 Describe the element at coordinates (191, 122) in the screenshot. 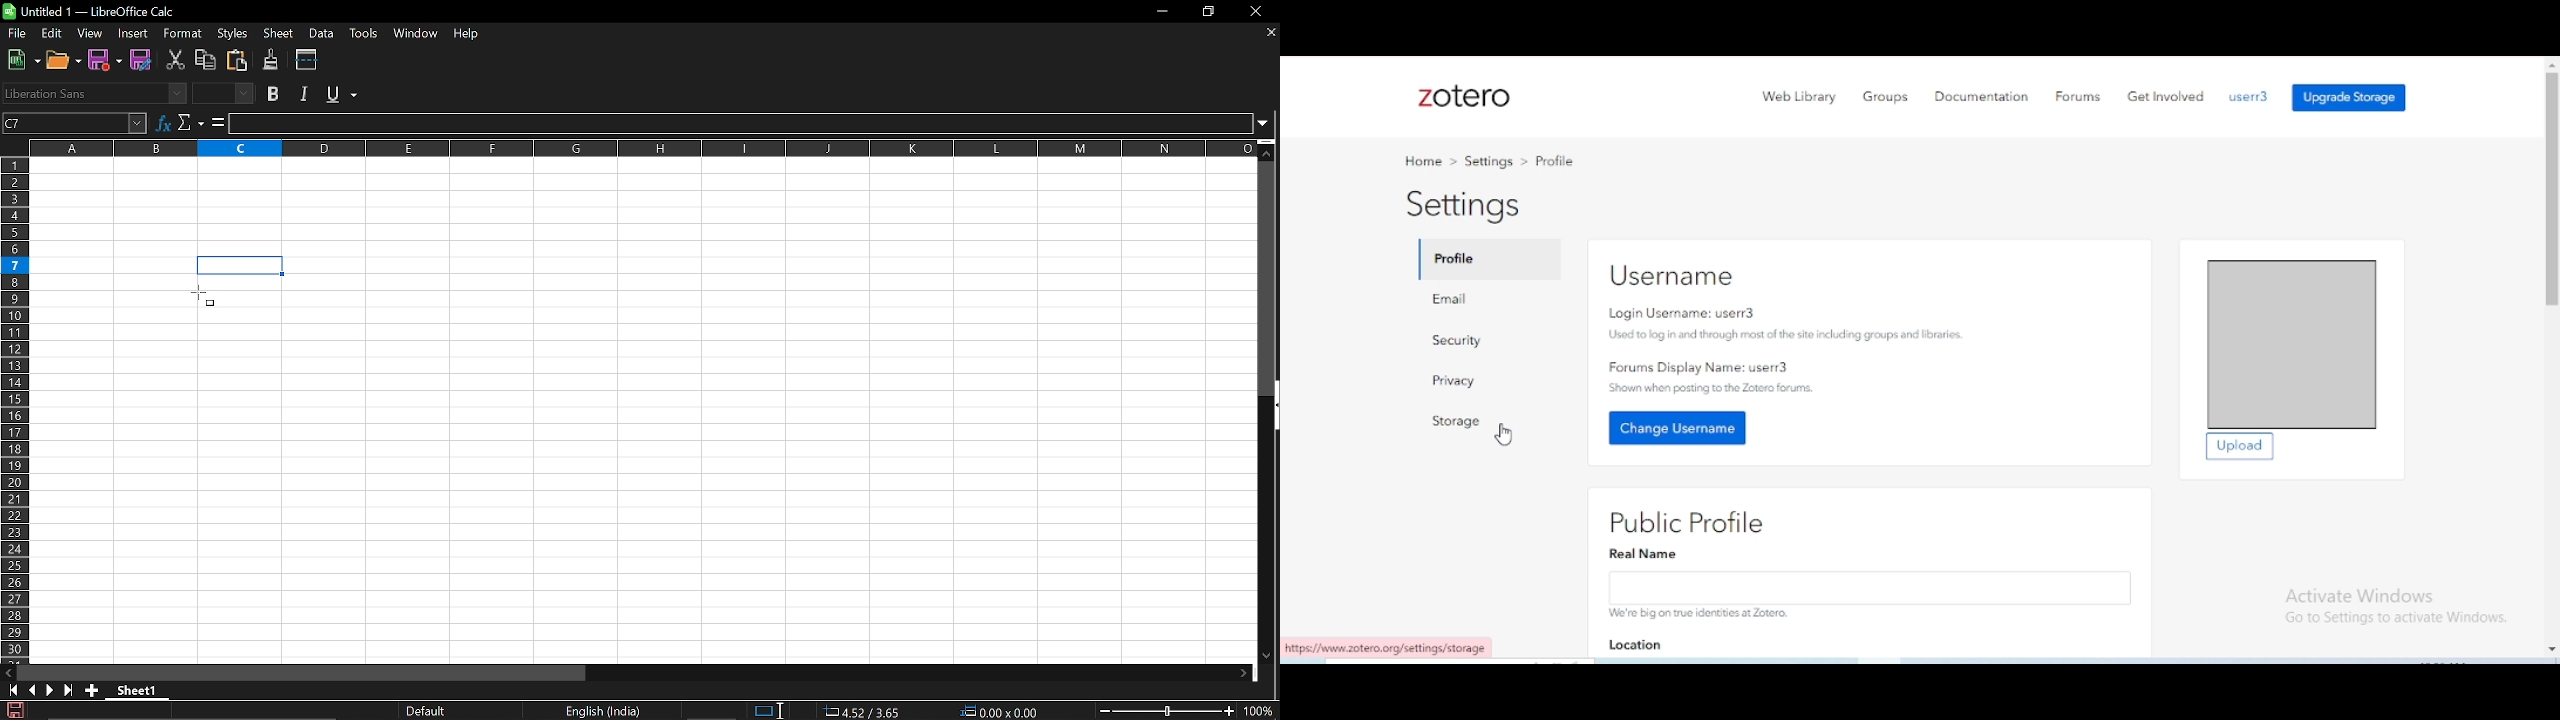

I see `Select function` at that location.